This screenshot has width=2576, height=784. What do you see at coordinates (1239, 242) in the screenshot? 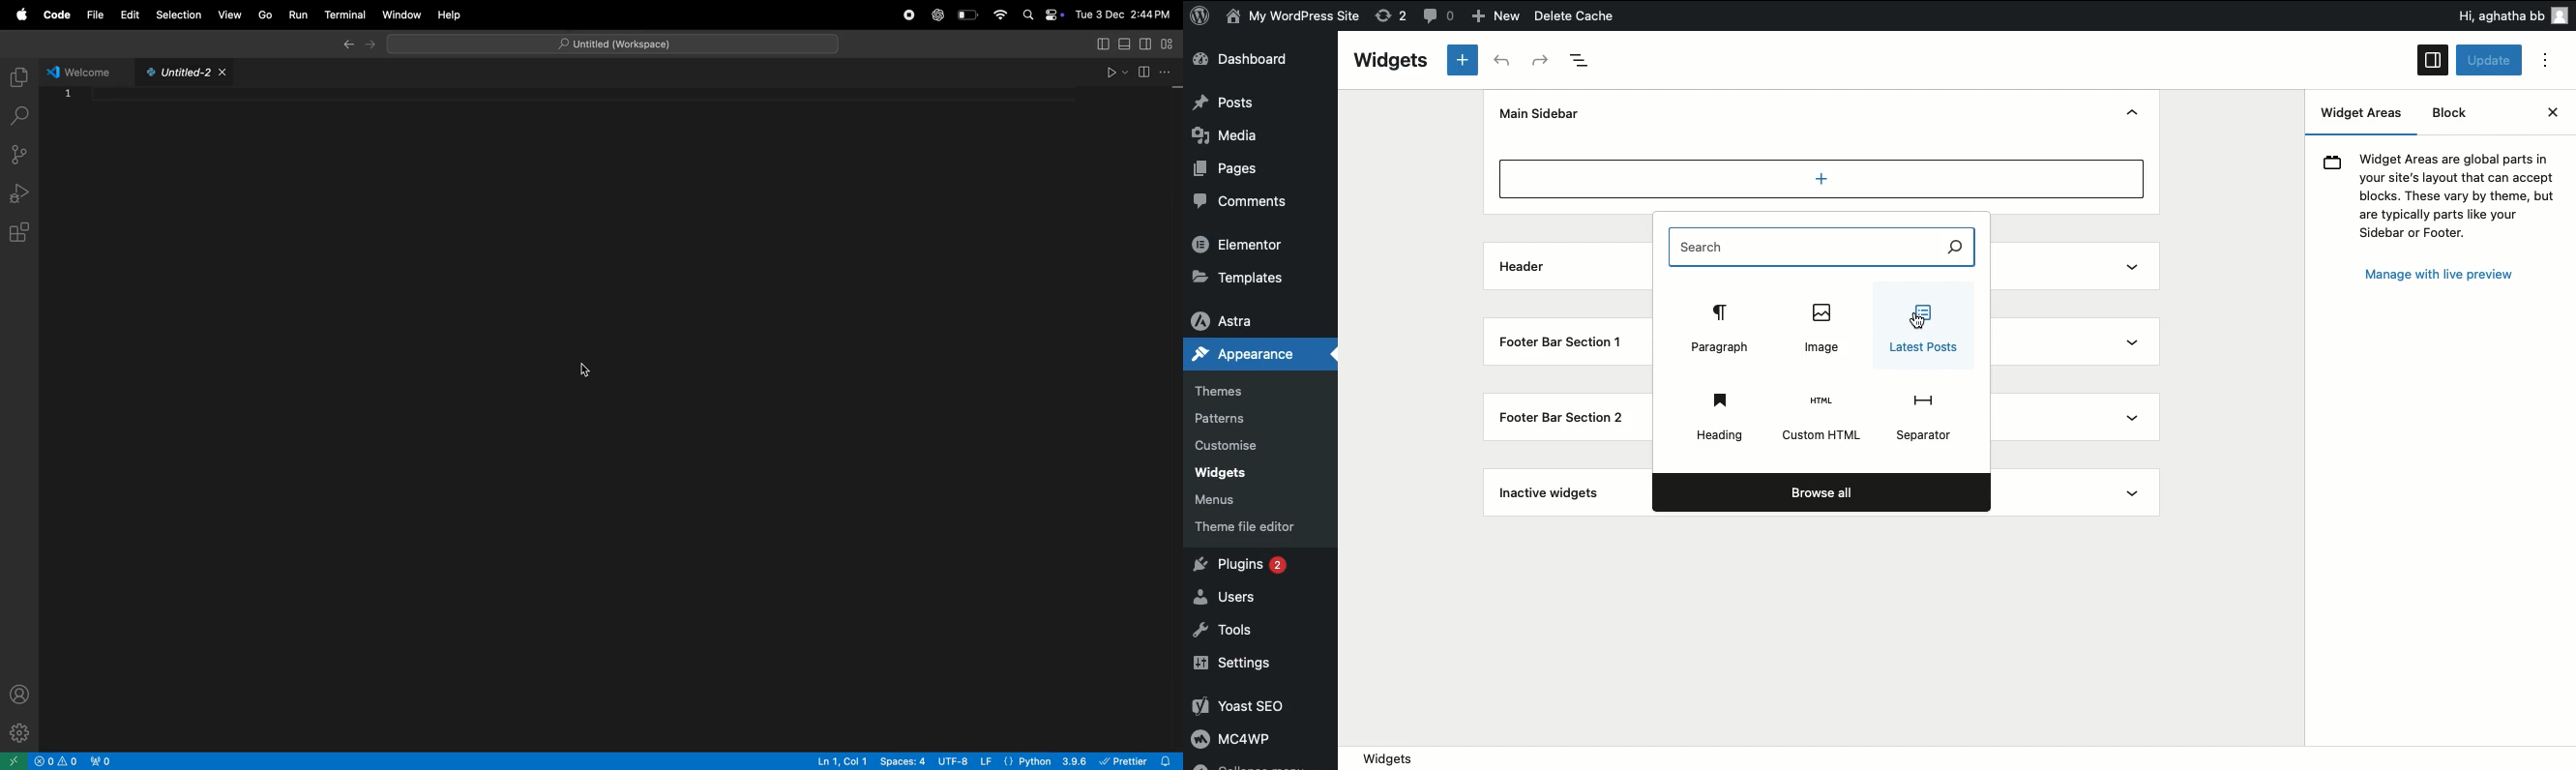
I see `Elementor` at bounding box center [1239, 242].